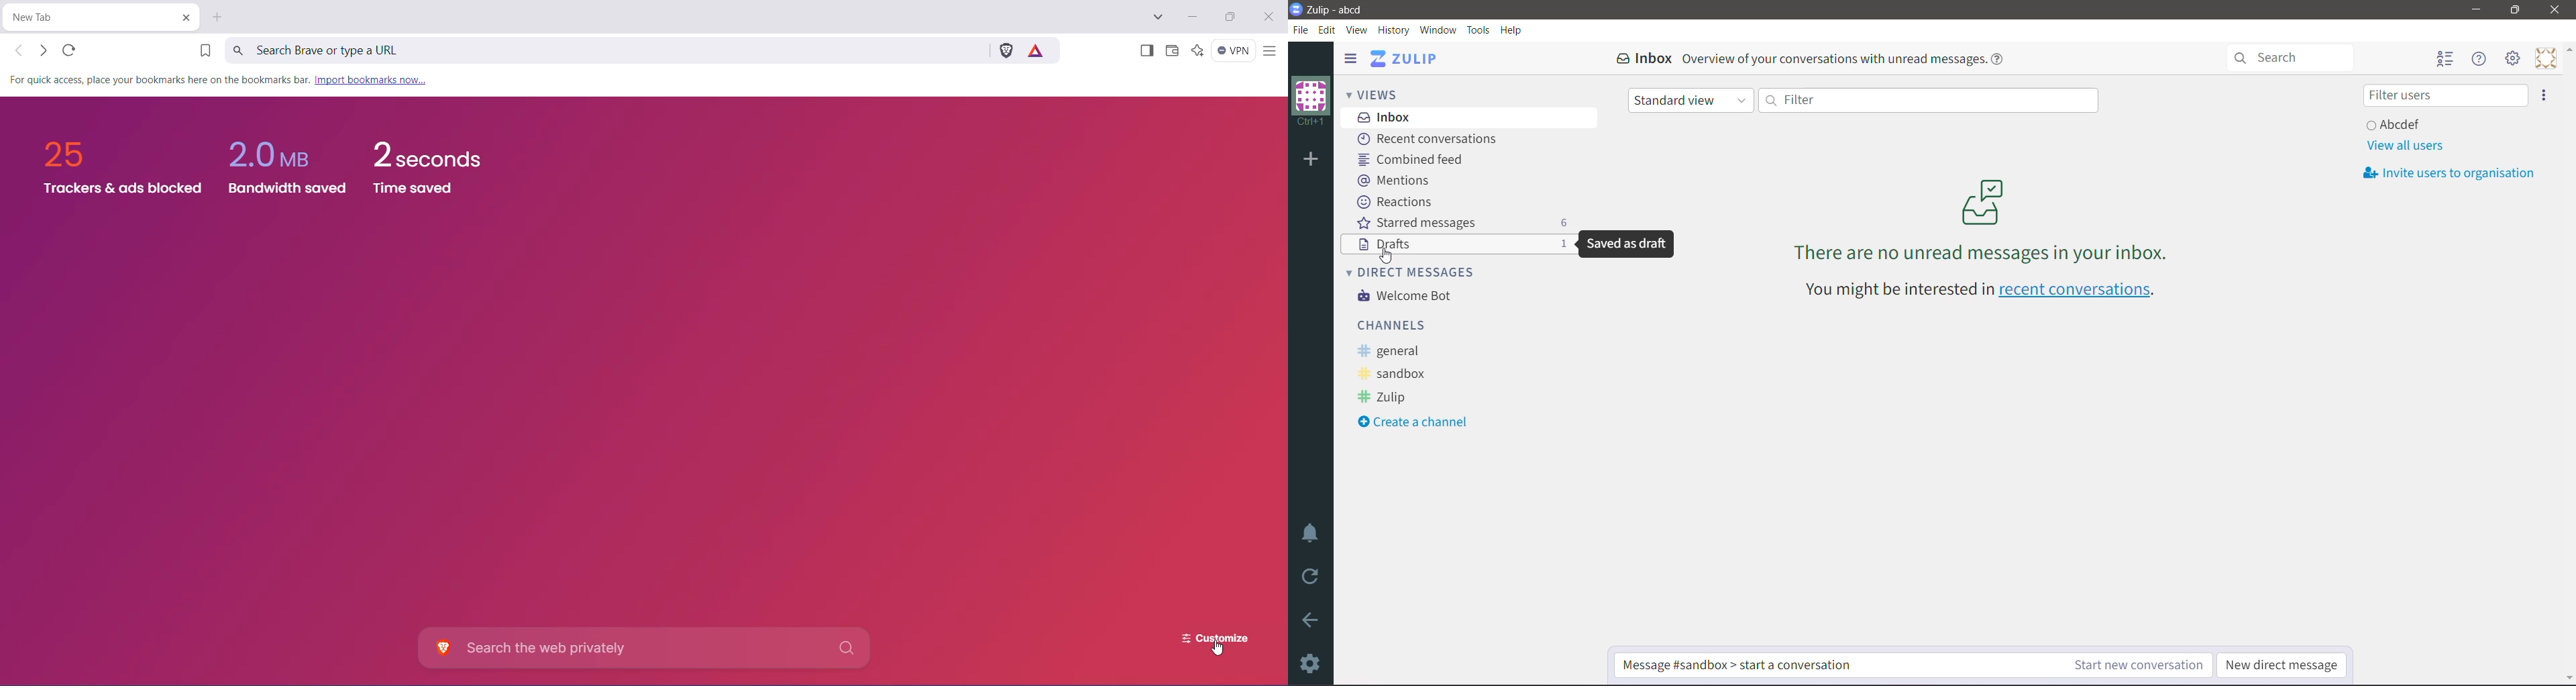 The height and width of the screenshot is (700, 2576). I want to click on Hide user list, so click(2444, 60).